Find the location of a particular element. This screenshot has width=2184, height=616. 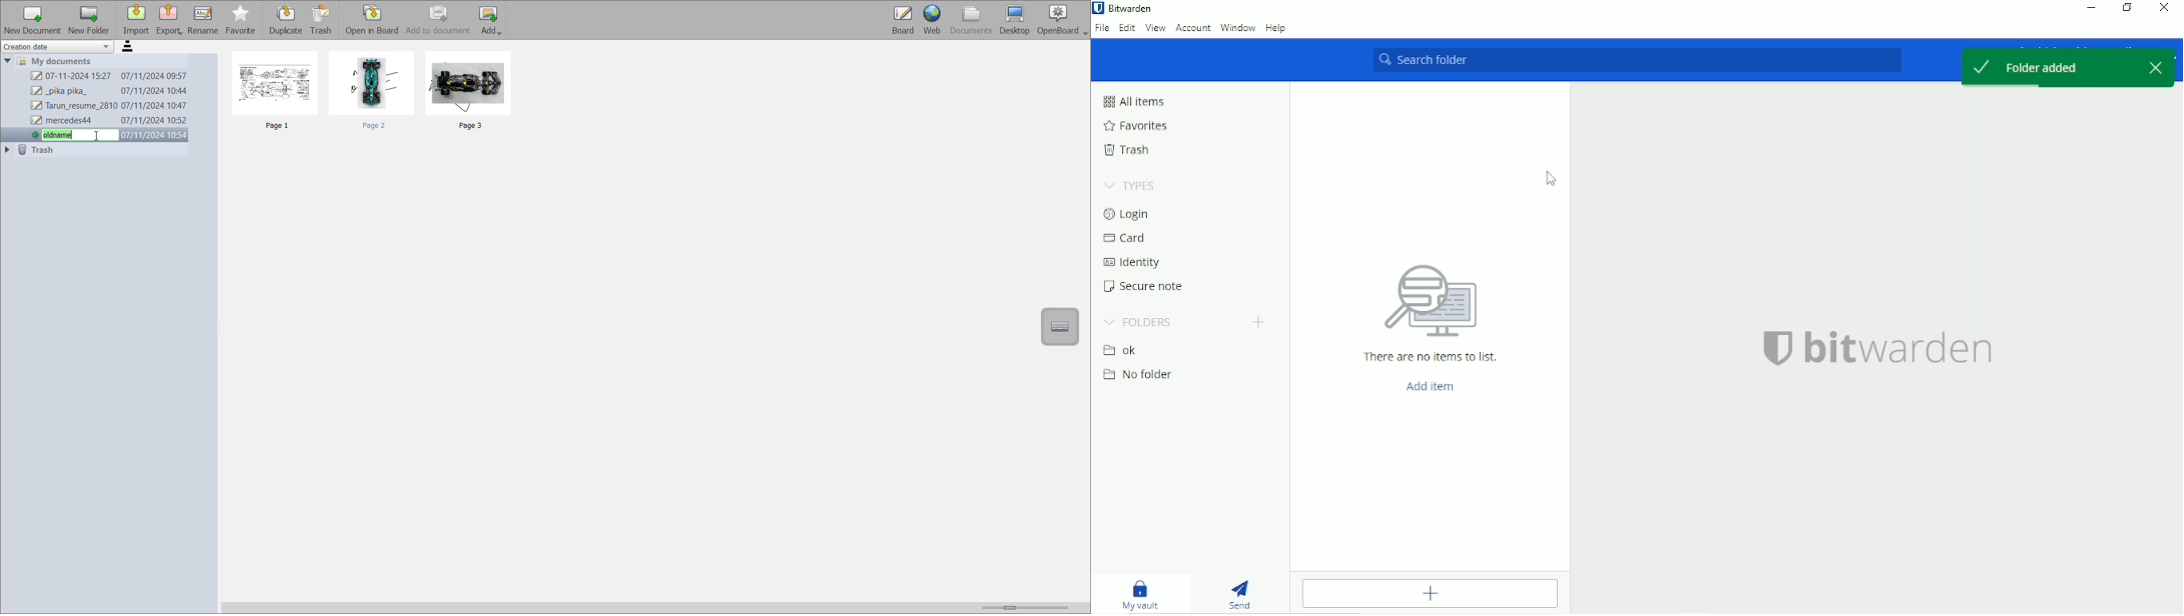

Send is located at coordinates (1245, 594).